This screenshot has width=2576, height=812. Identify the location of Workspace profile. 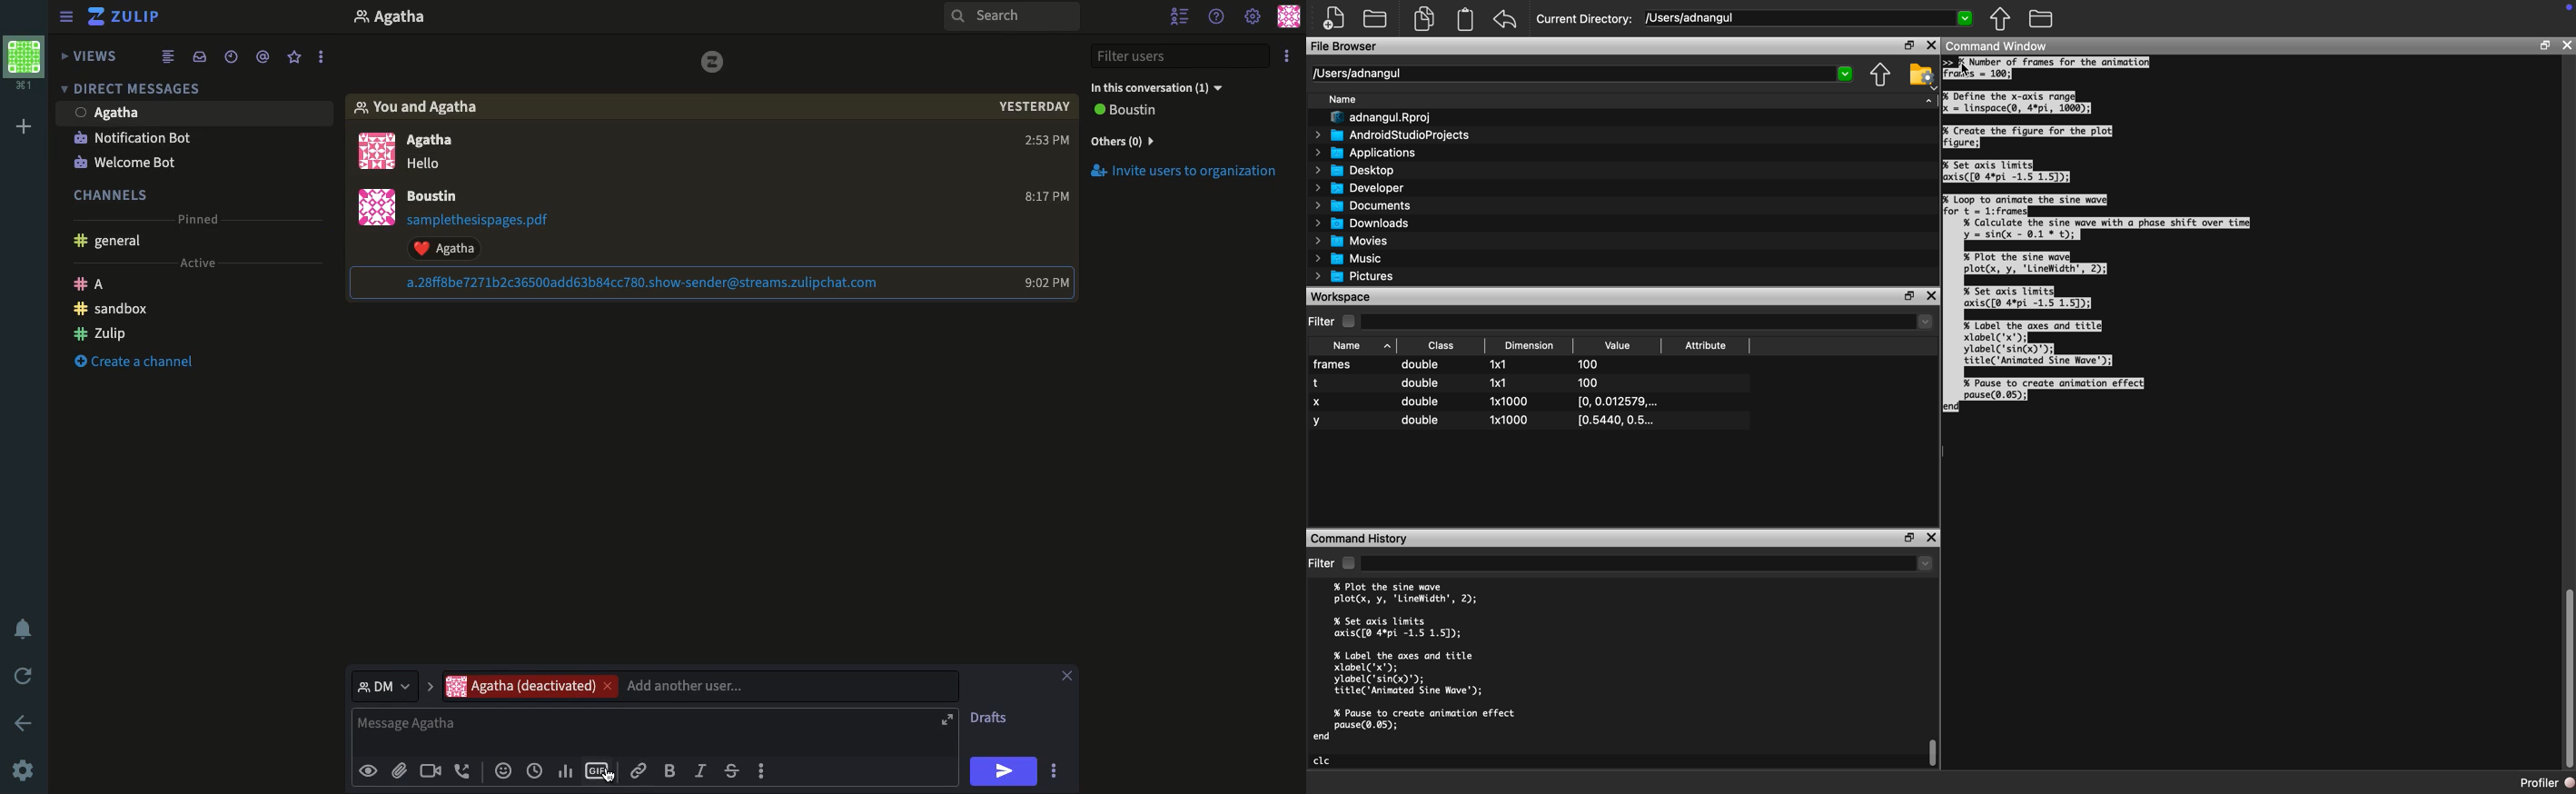
(25, 58).